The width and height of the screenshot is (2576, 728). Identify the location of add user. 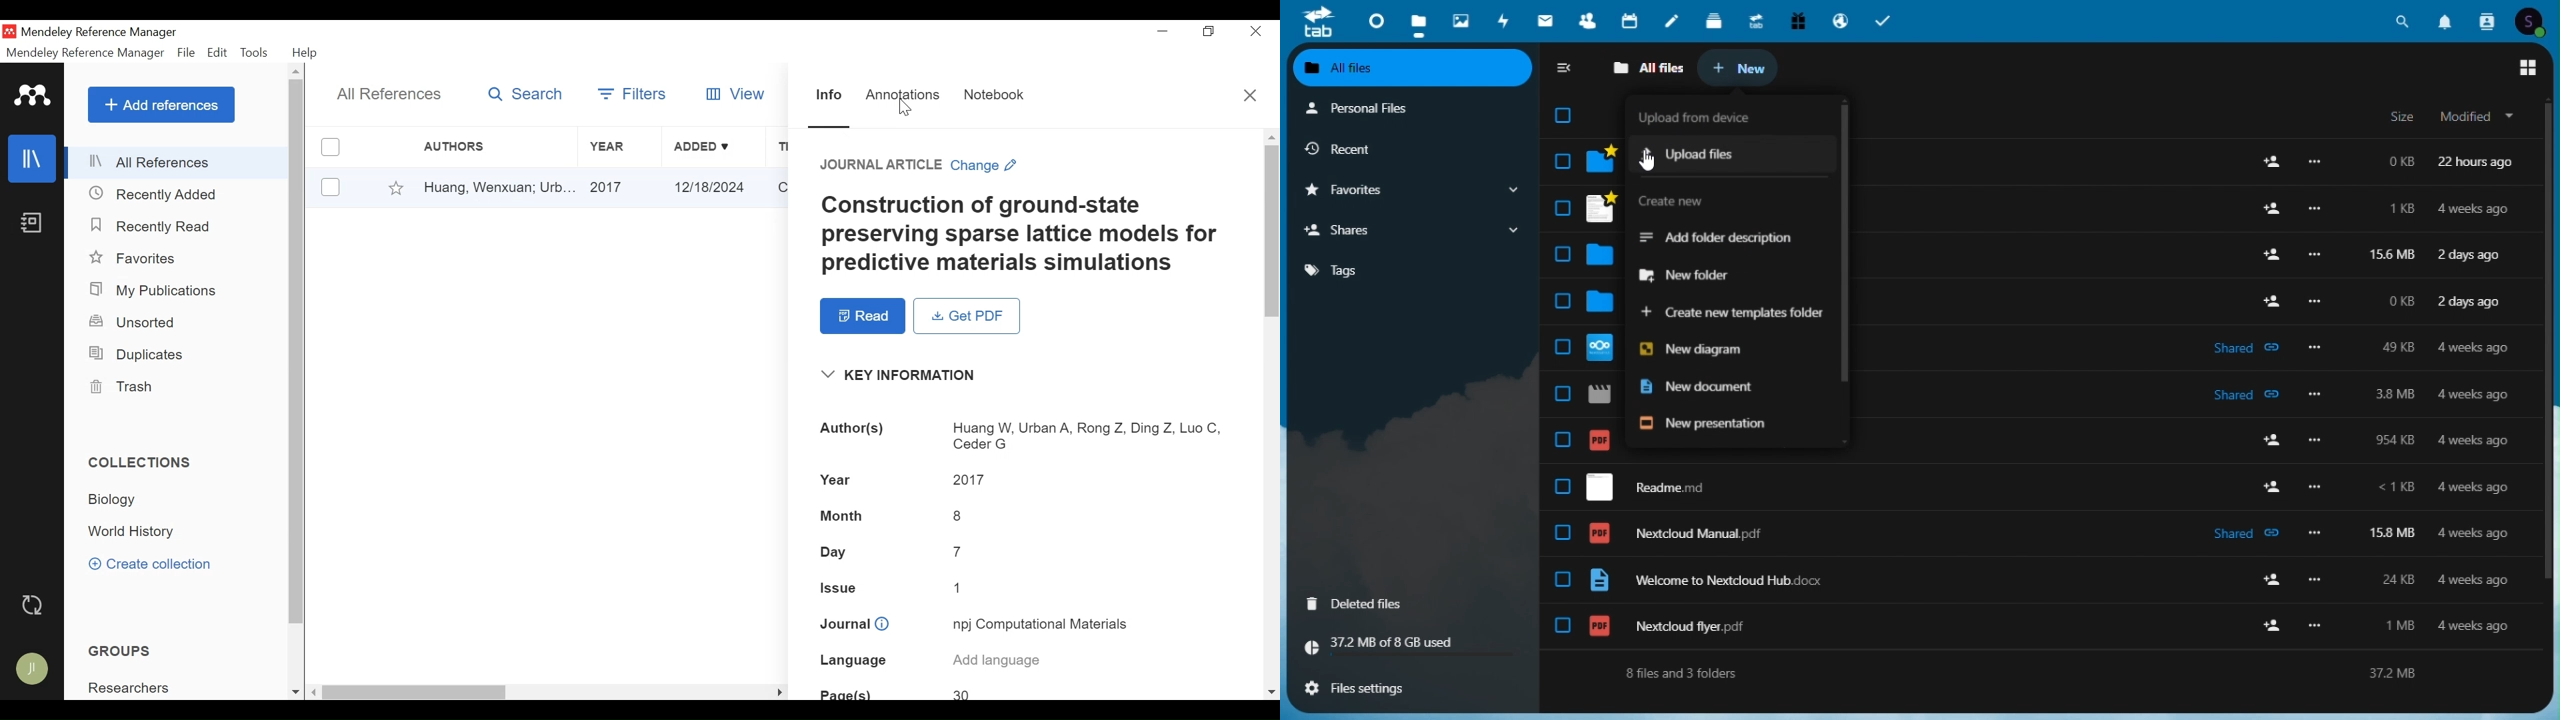
(2270, 209).